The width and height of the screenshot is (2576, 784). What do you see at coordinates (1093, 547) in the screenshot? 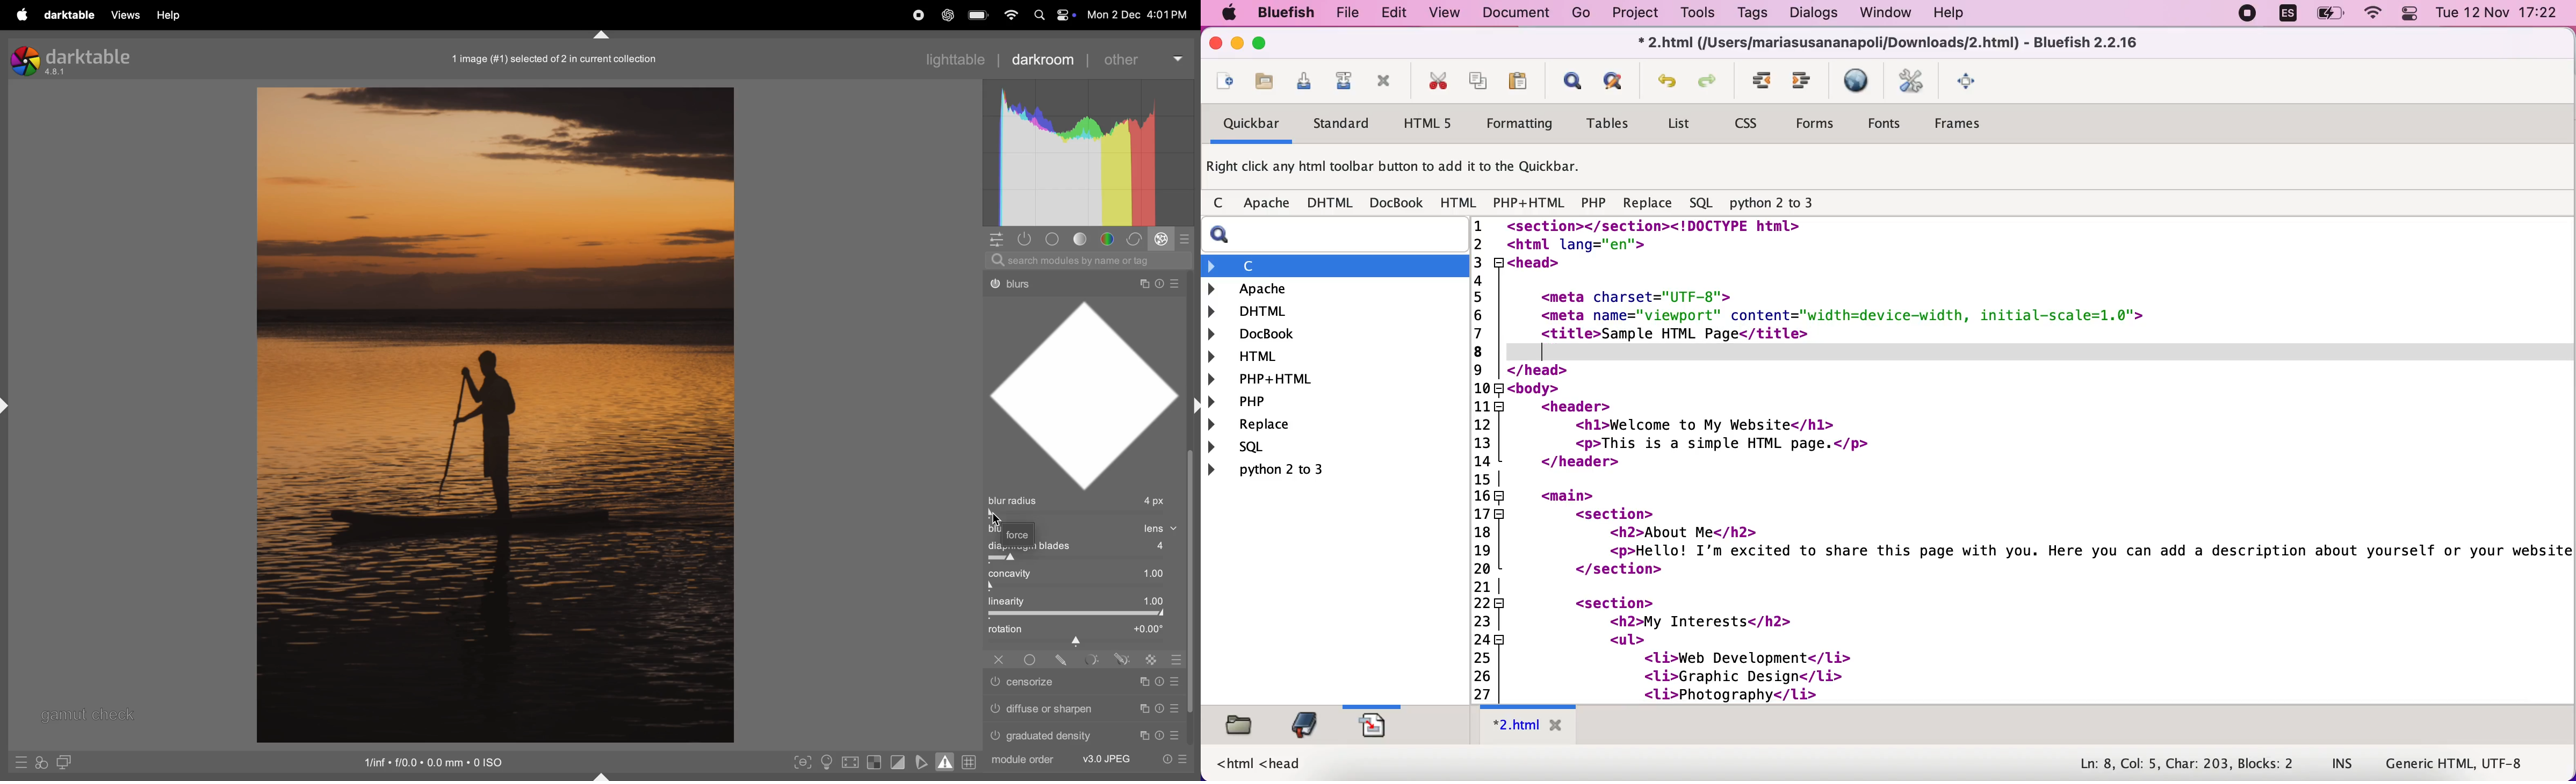
I see `displaying blades` at bounding box center [1093, 547].